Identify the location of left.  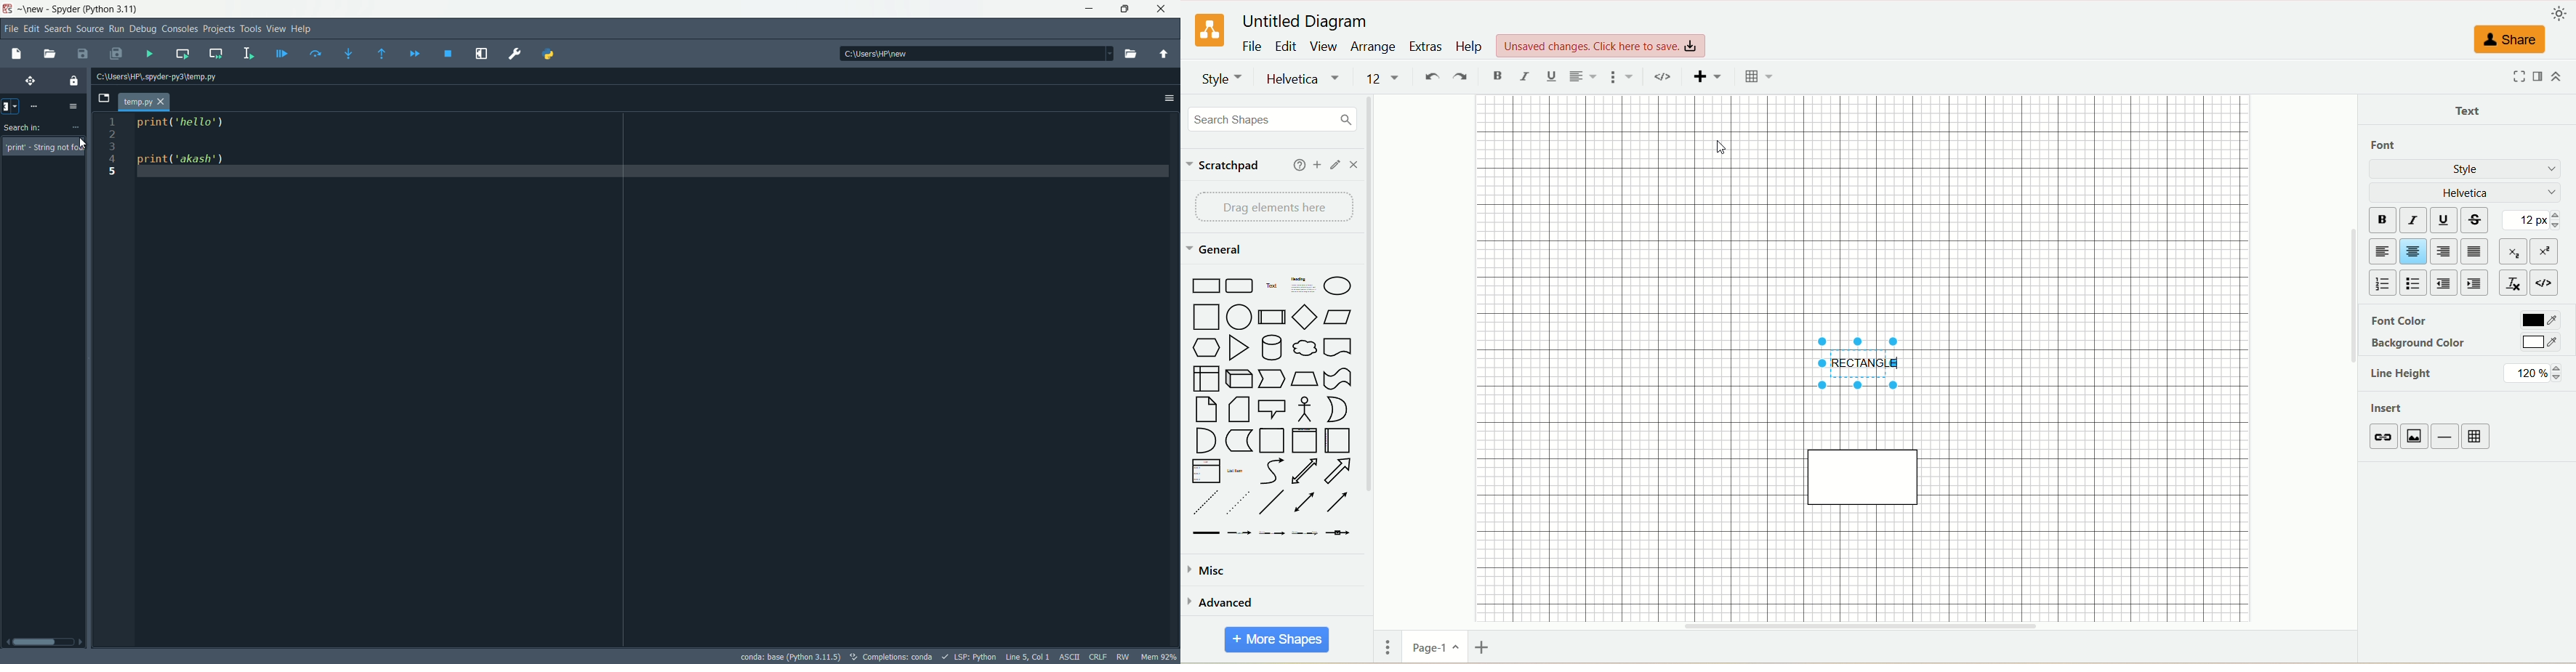
(2382, 252).